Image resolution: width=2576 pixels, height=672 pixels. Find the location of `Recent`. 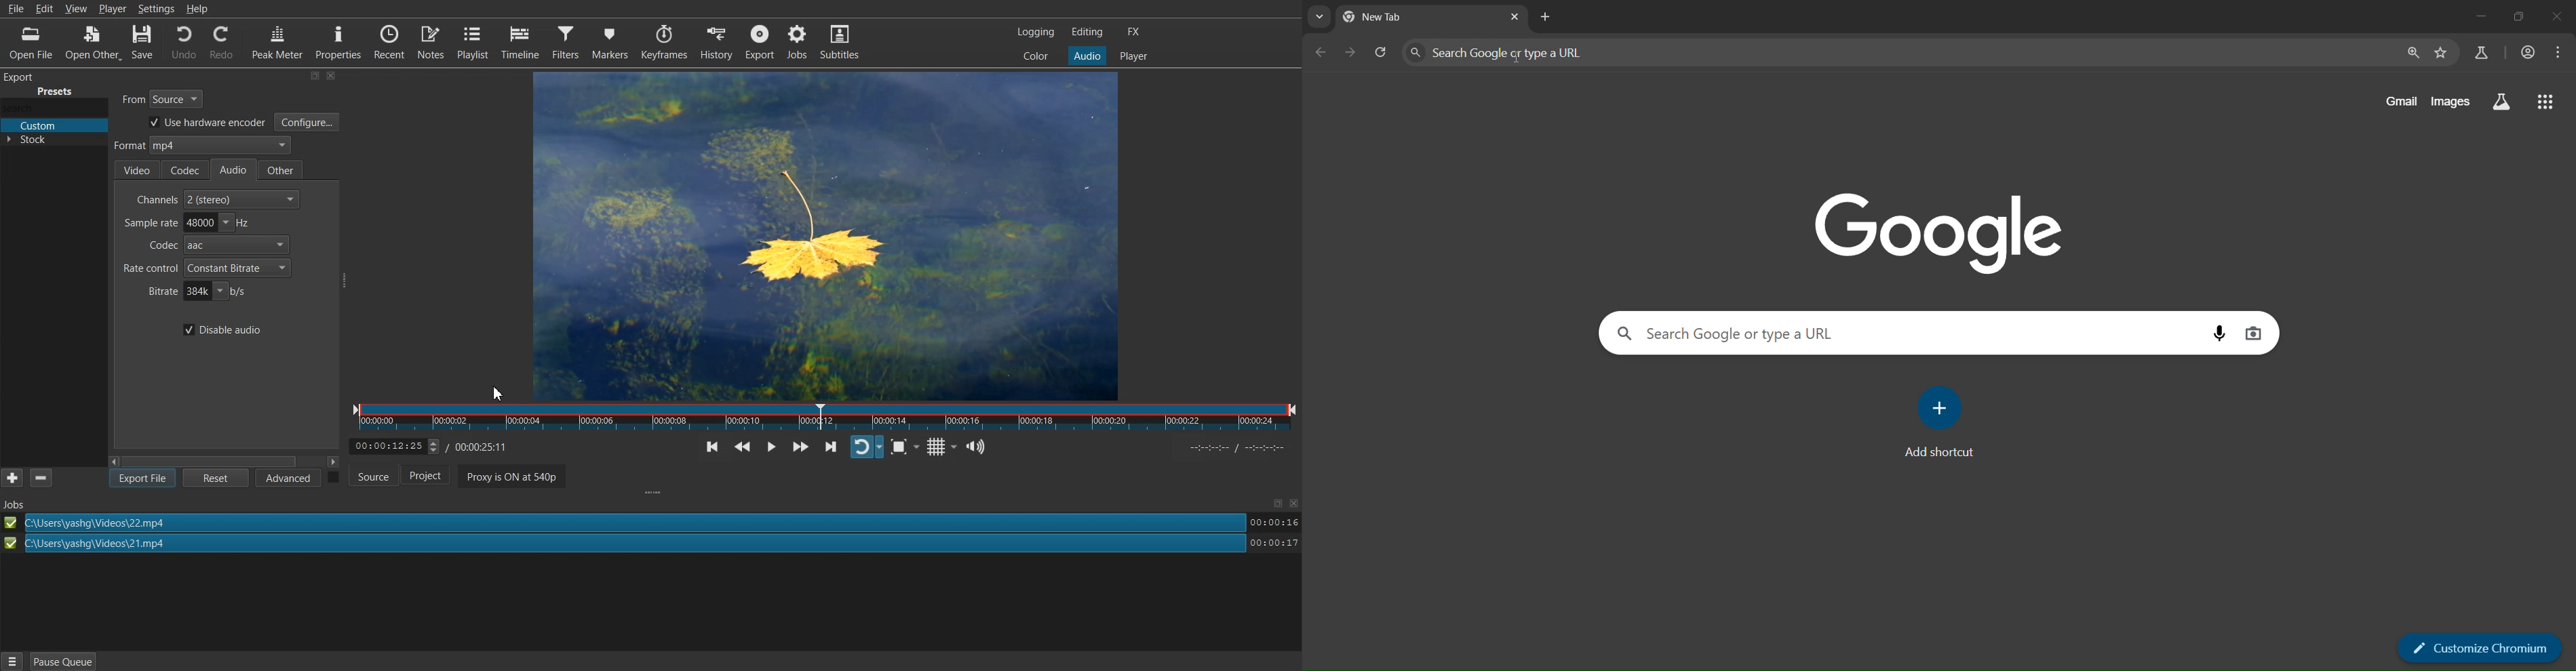

Recent is located at coordinates (391, 42).